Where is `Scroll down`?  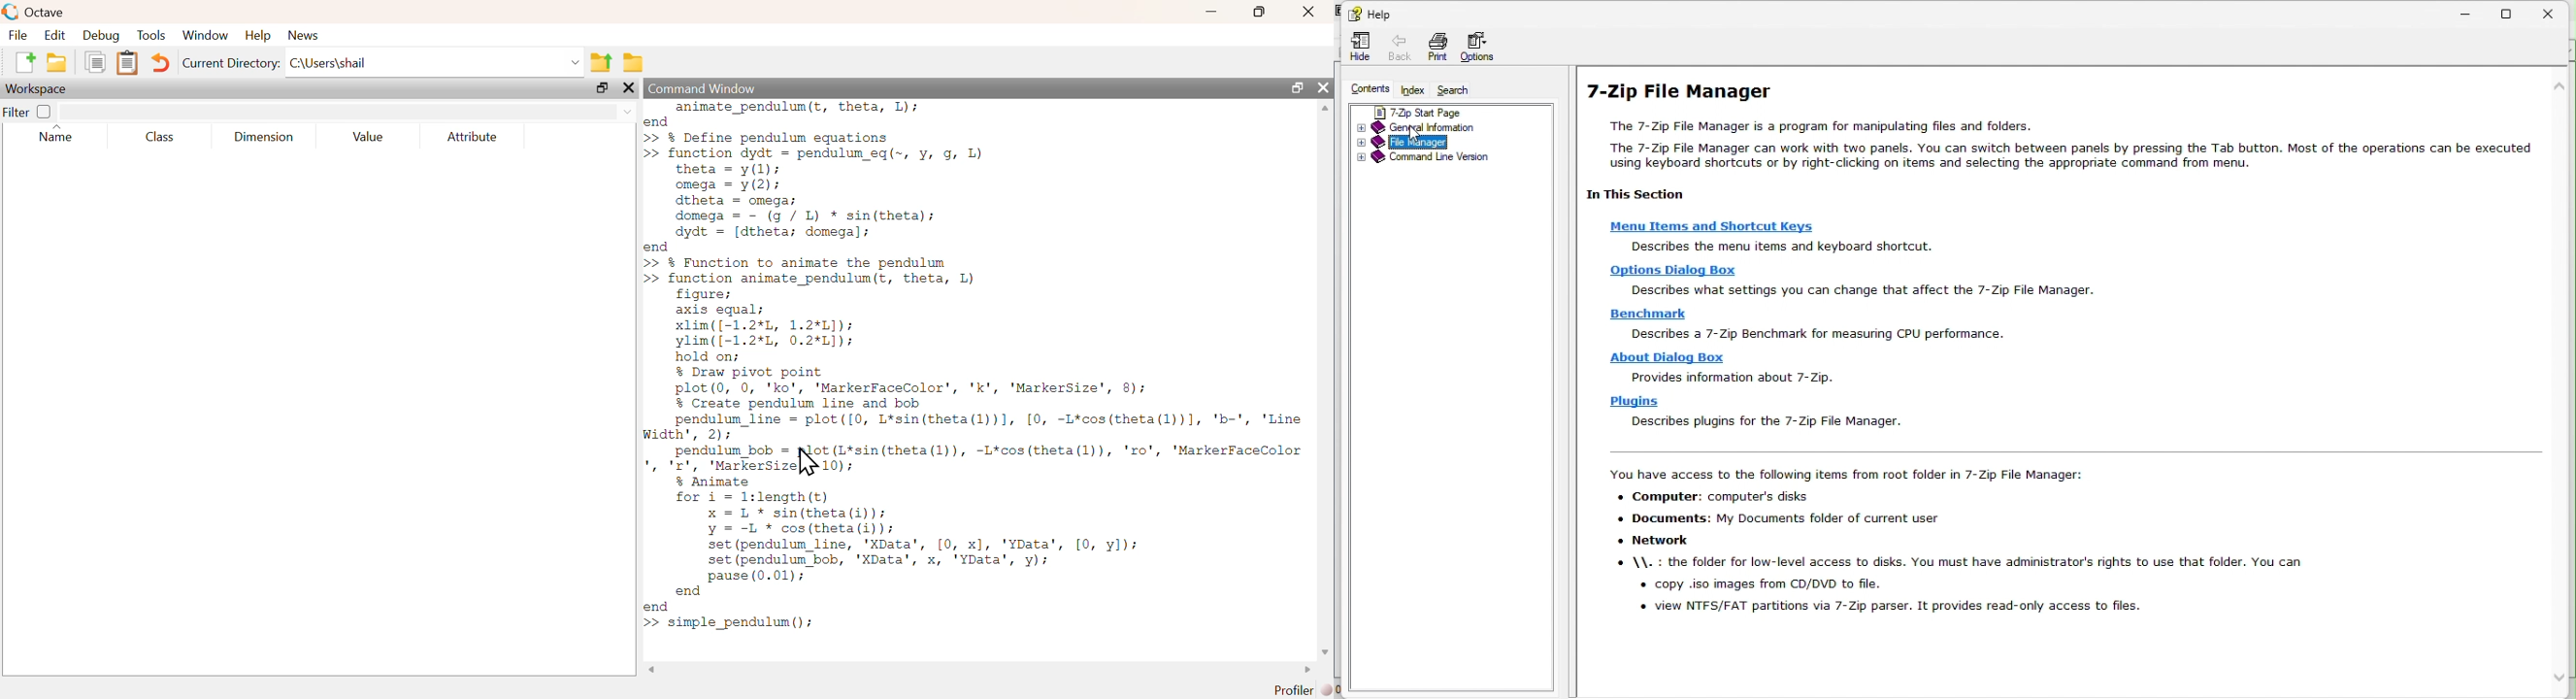
Scroll down is located at coordinates (1323, 652).